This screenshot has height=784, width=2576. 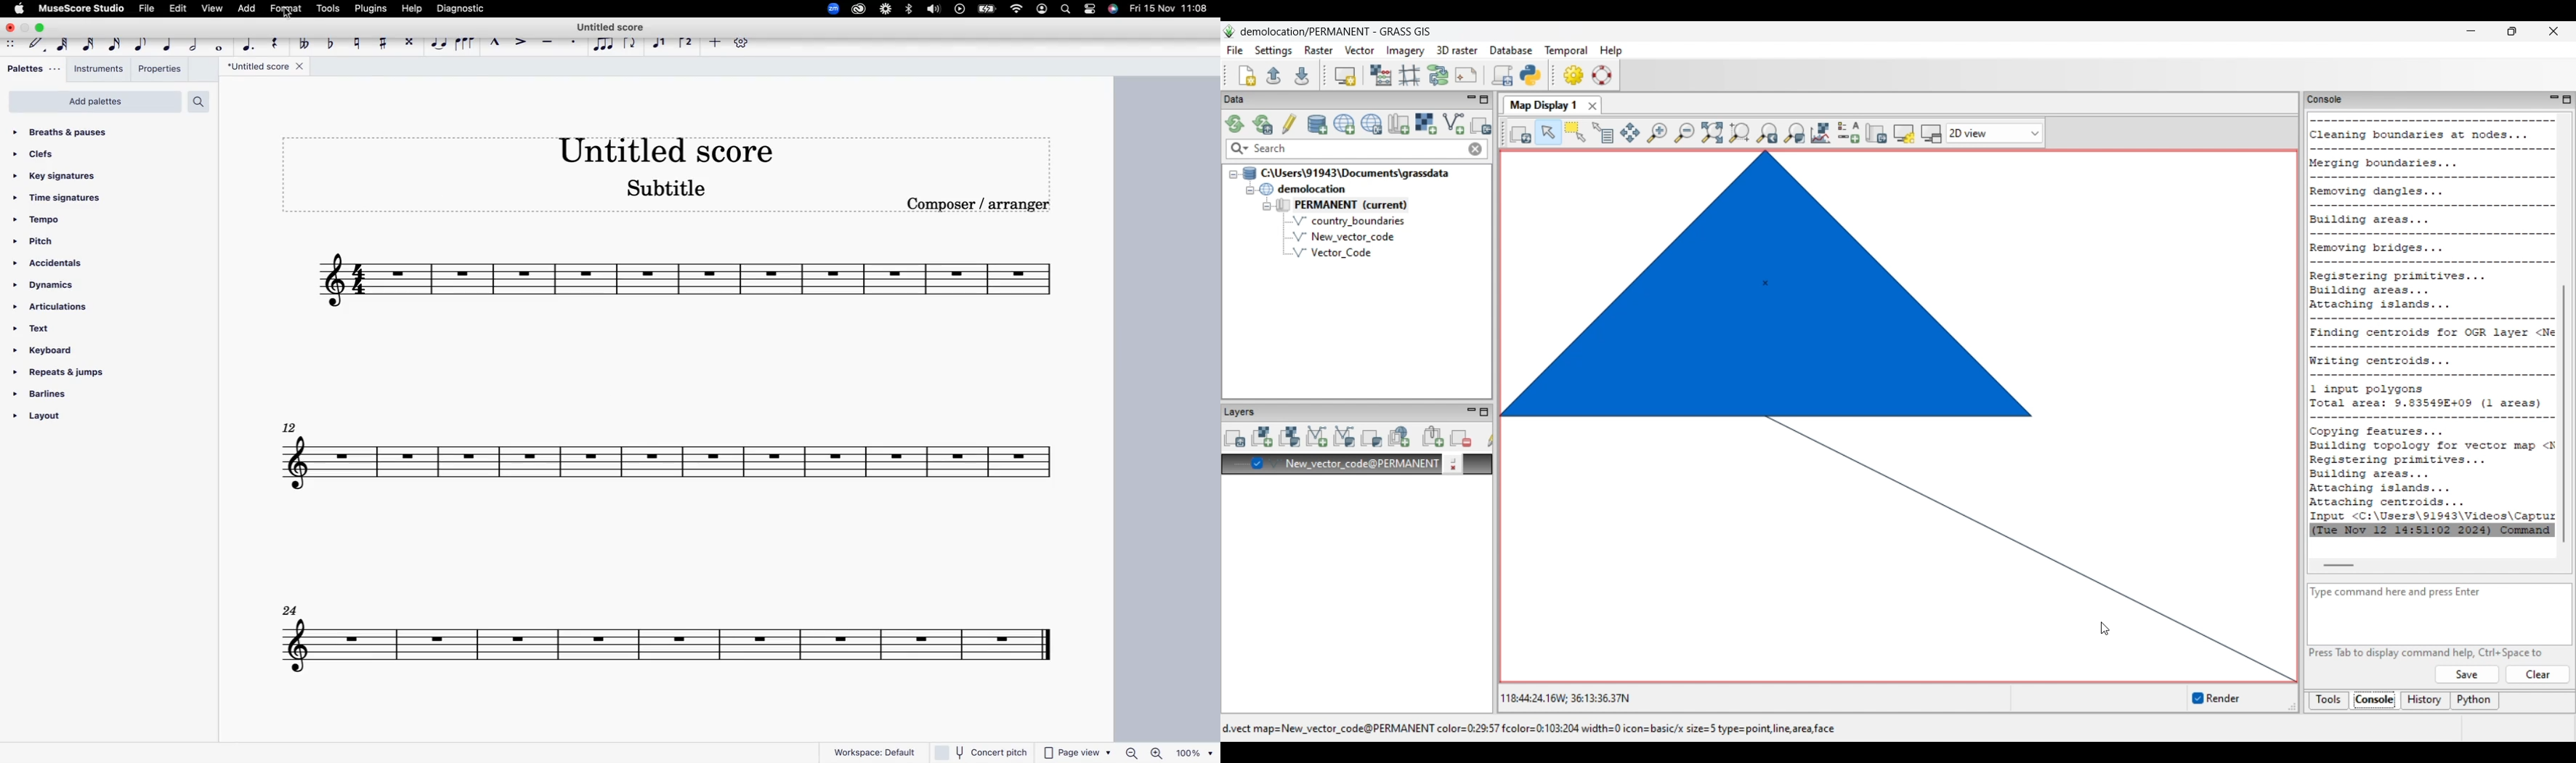 What do you see at coordinates (41, 417) in the screenshot?
I see `layout` at bounding box center [41, 417].